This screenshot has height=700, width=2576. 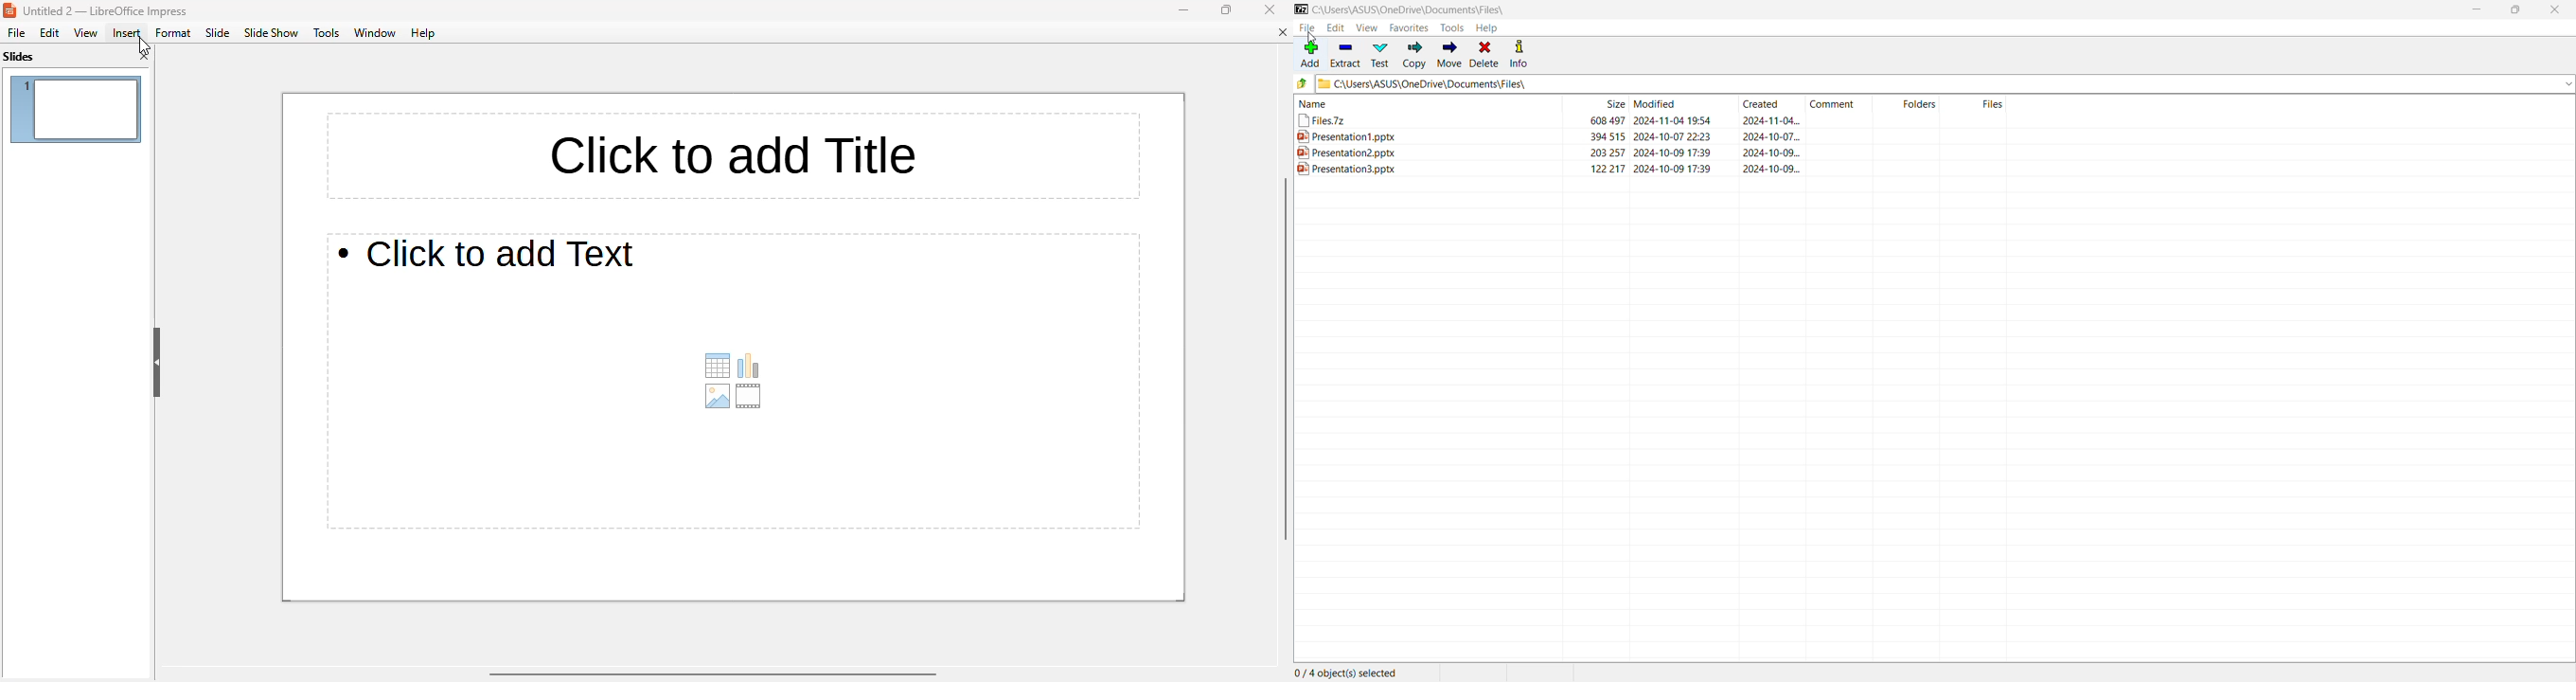 What do you see at coordinates (1917, 105) in the screenshot?
I see `Folders` at bounding box center [1917, 105].